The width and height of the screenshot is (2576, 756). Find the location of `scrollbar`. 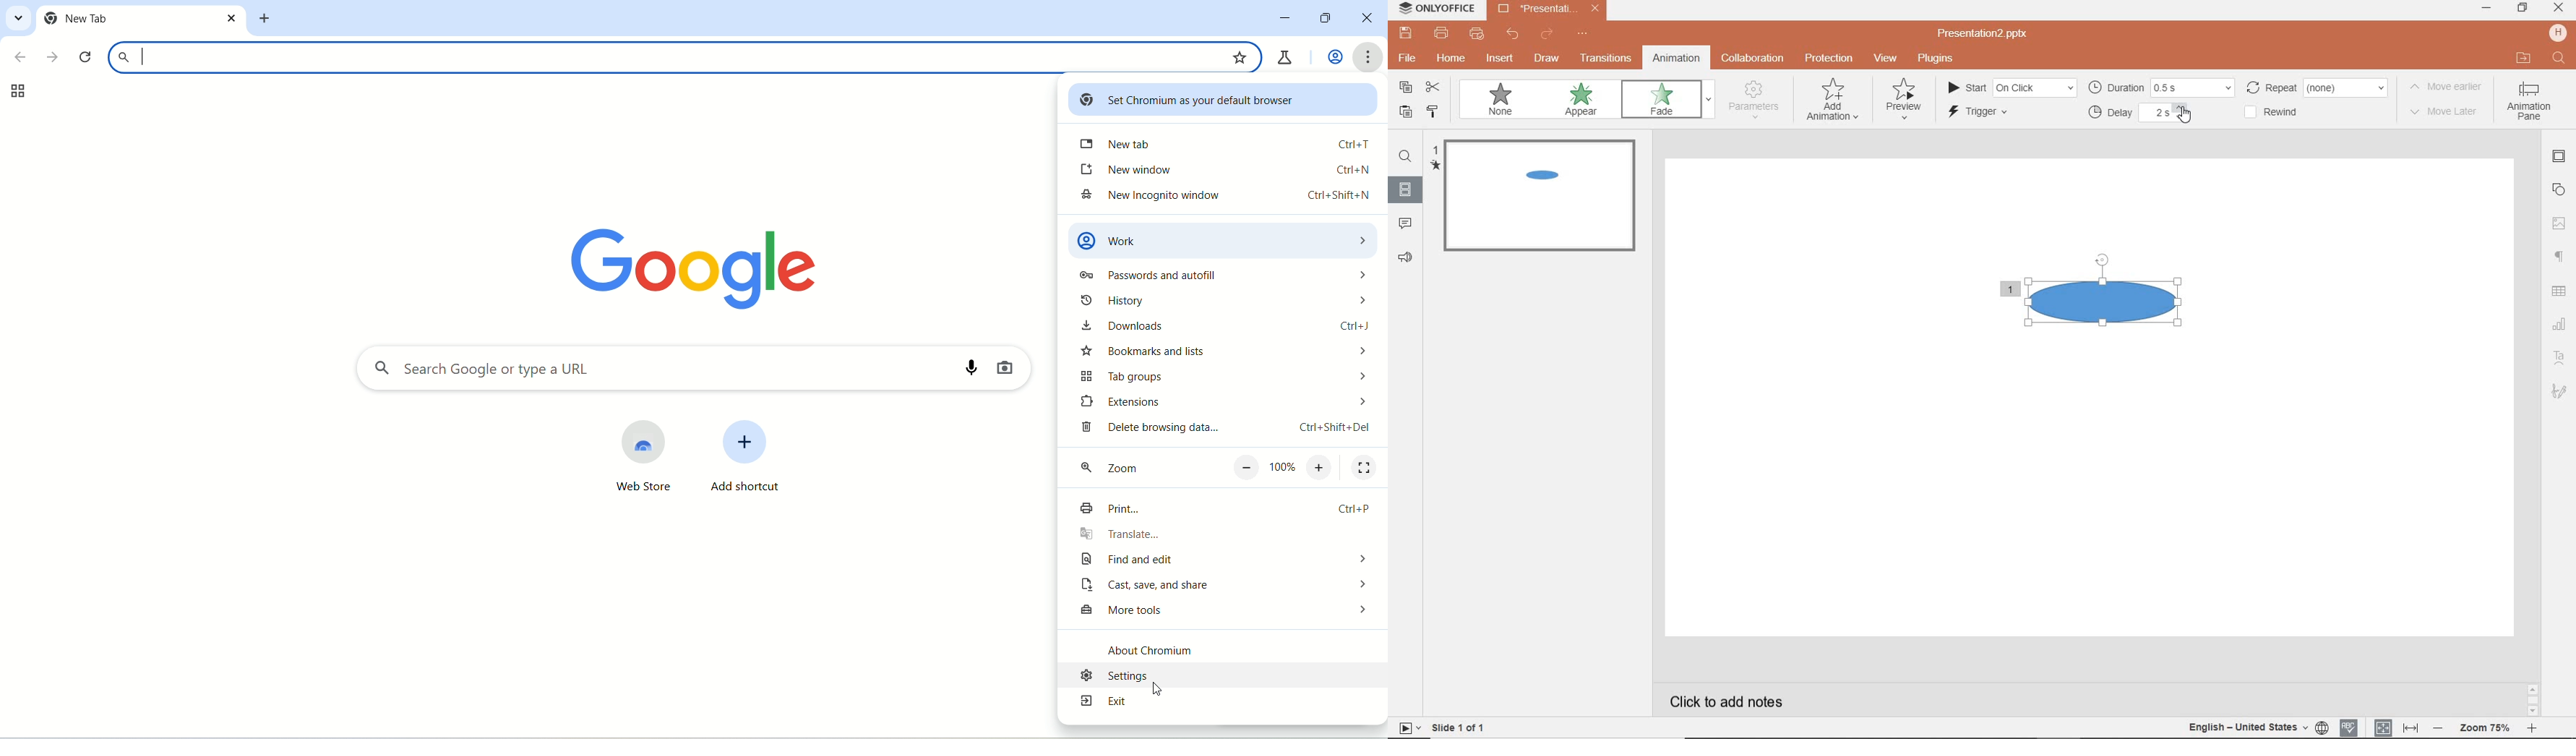

scrollbar is located at coordinates (2532, 700).